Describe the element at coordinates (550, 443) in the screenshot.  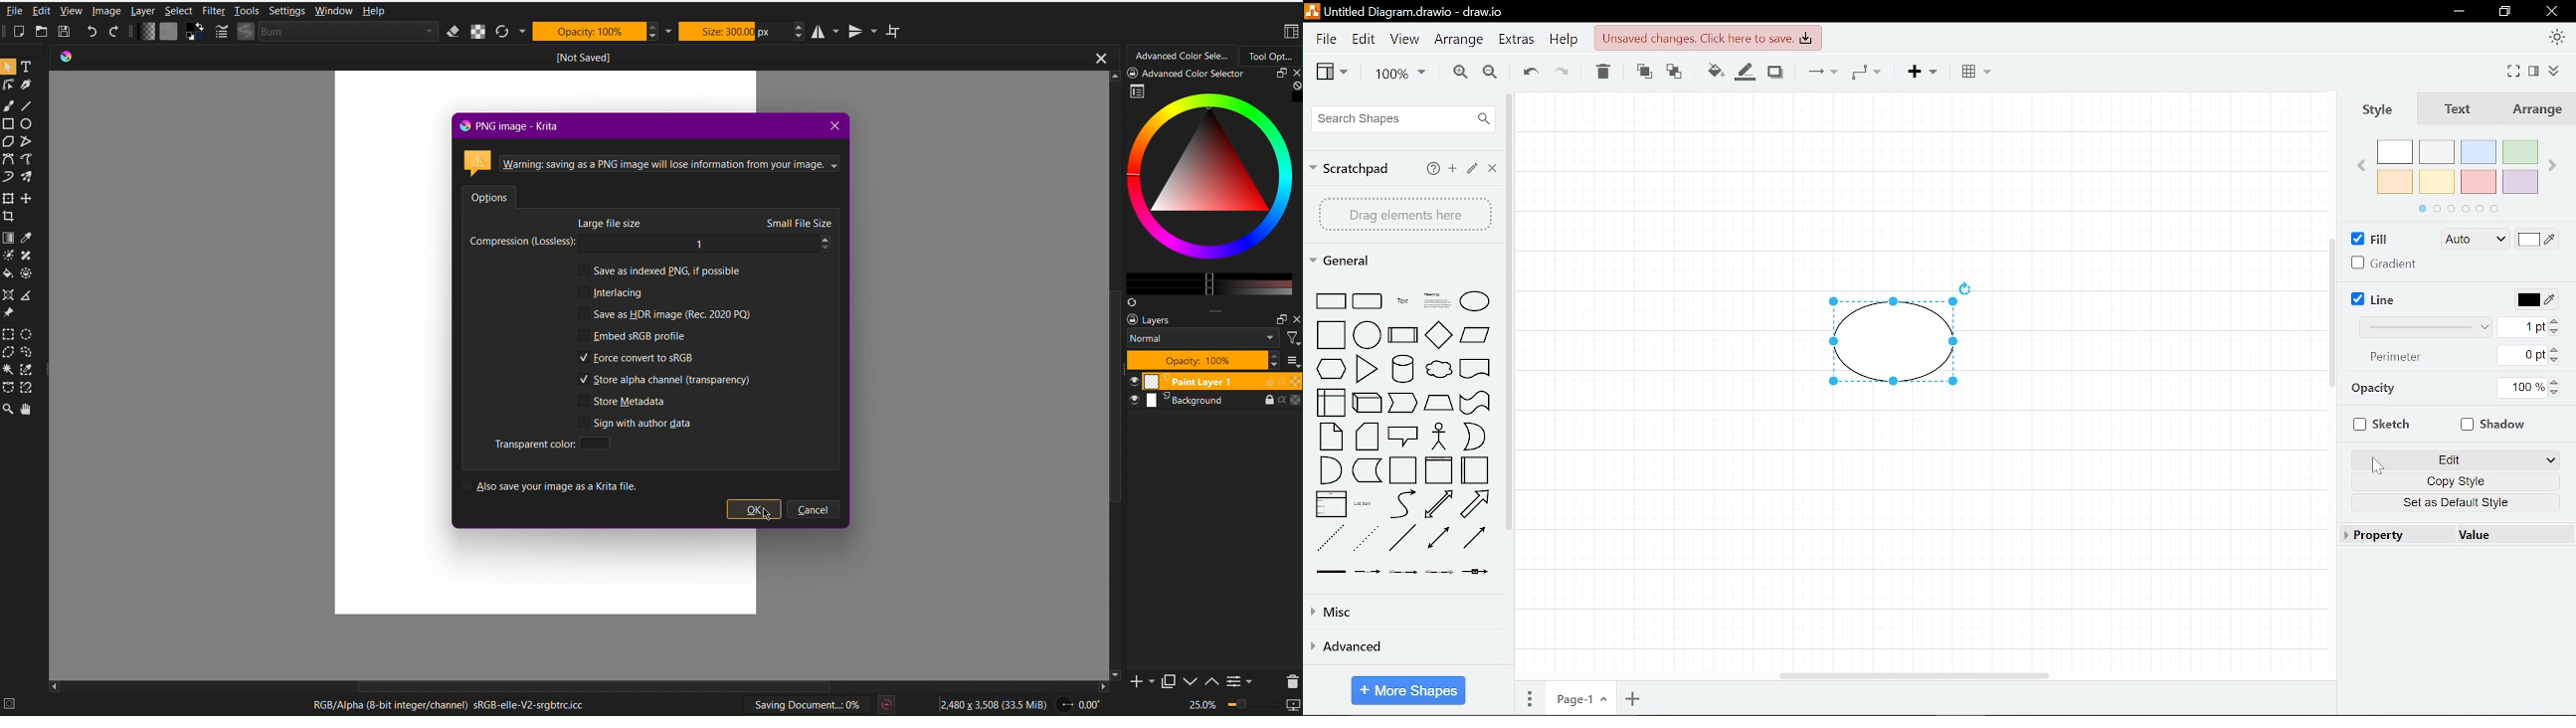
I see `Transparent Color` at that location.